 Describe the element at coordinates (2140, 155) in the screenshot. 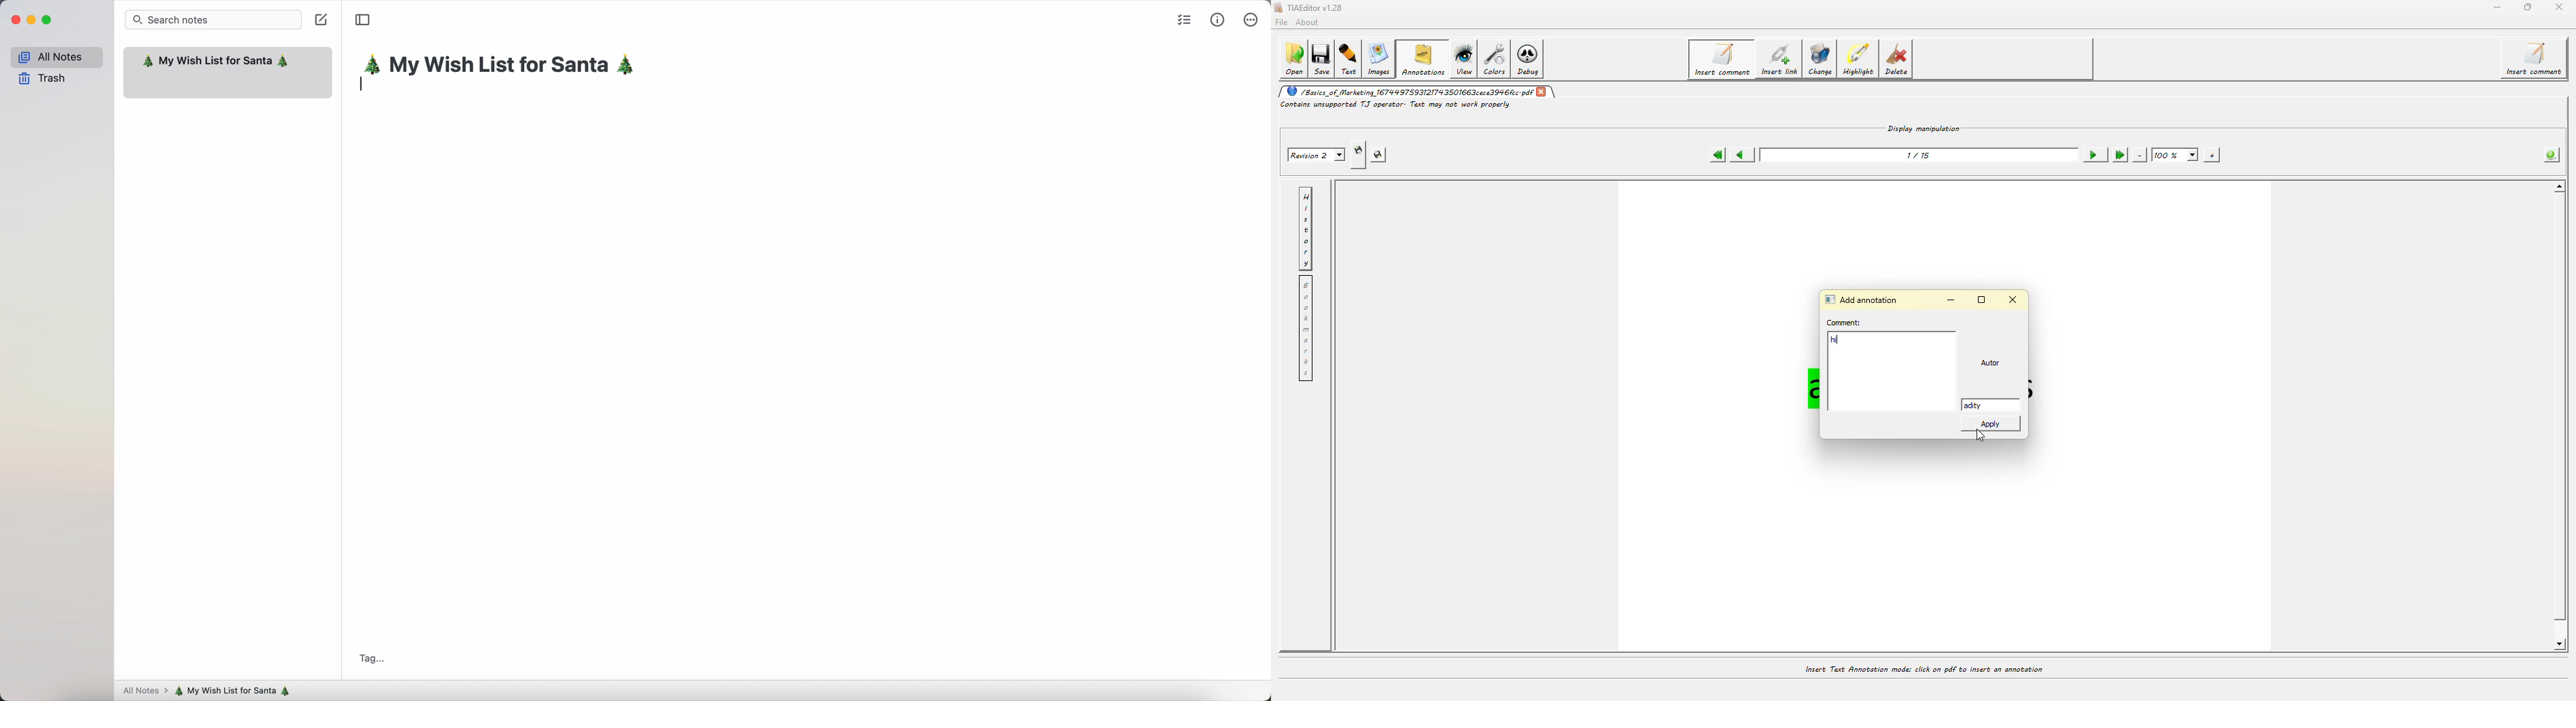

I see `zoom out` at that location.